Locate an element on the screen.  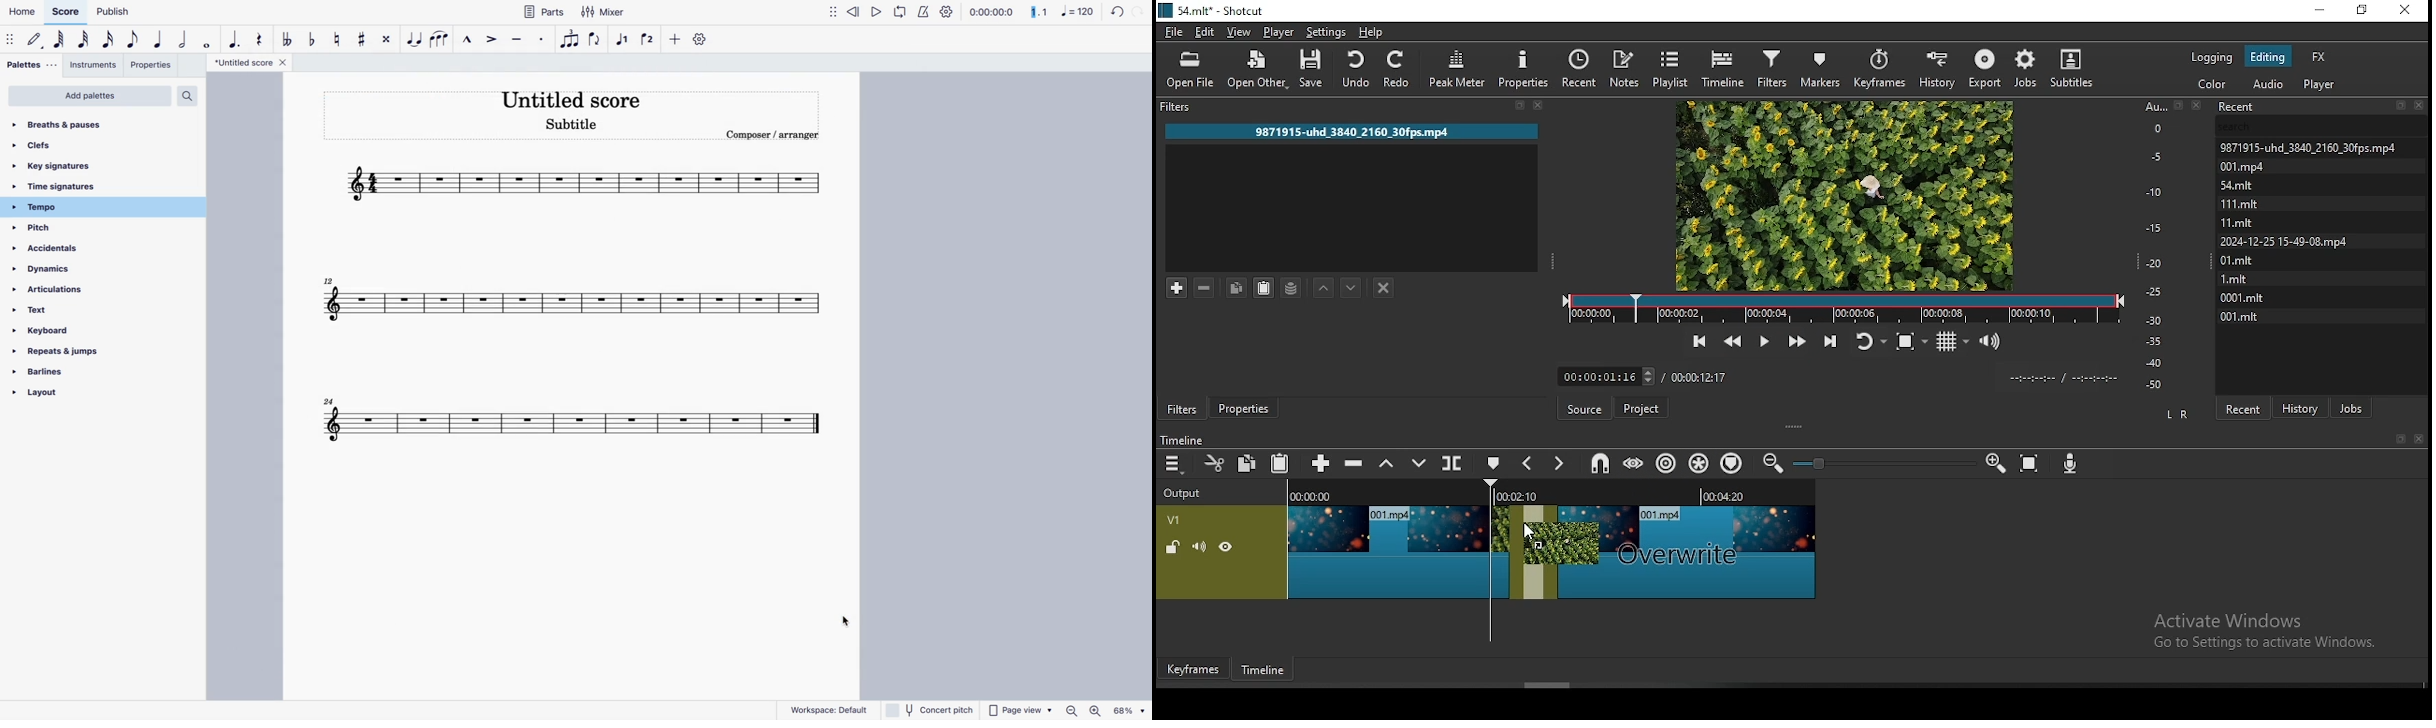
voice 2 is located at coordinates (649, 40).